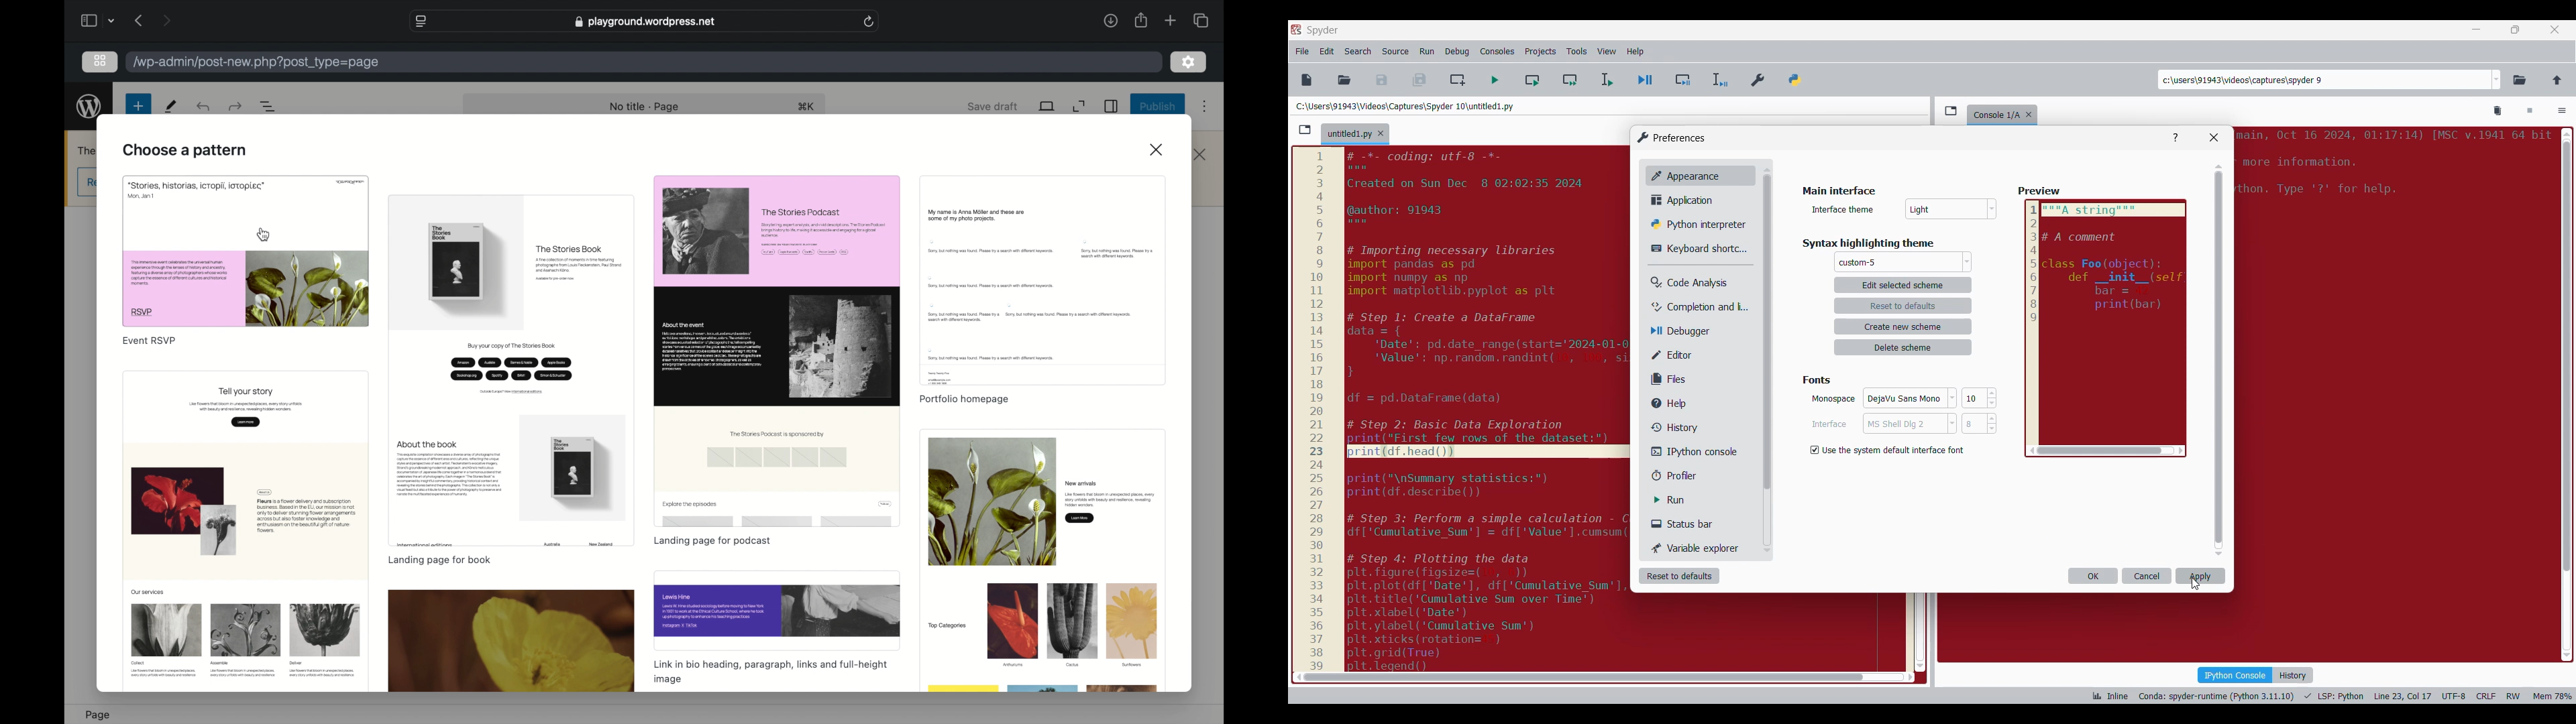 This screenshot has height=728, width=2576. Describe the element at coordinates (1381, 133) in the screenshot. I see `Close tab` at that location.